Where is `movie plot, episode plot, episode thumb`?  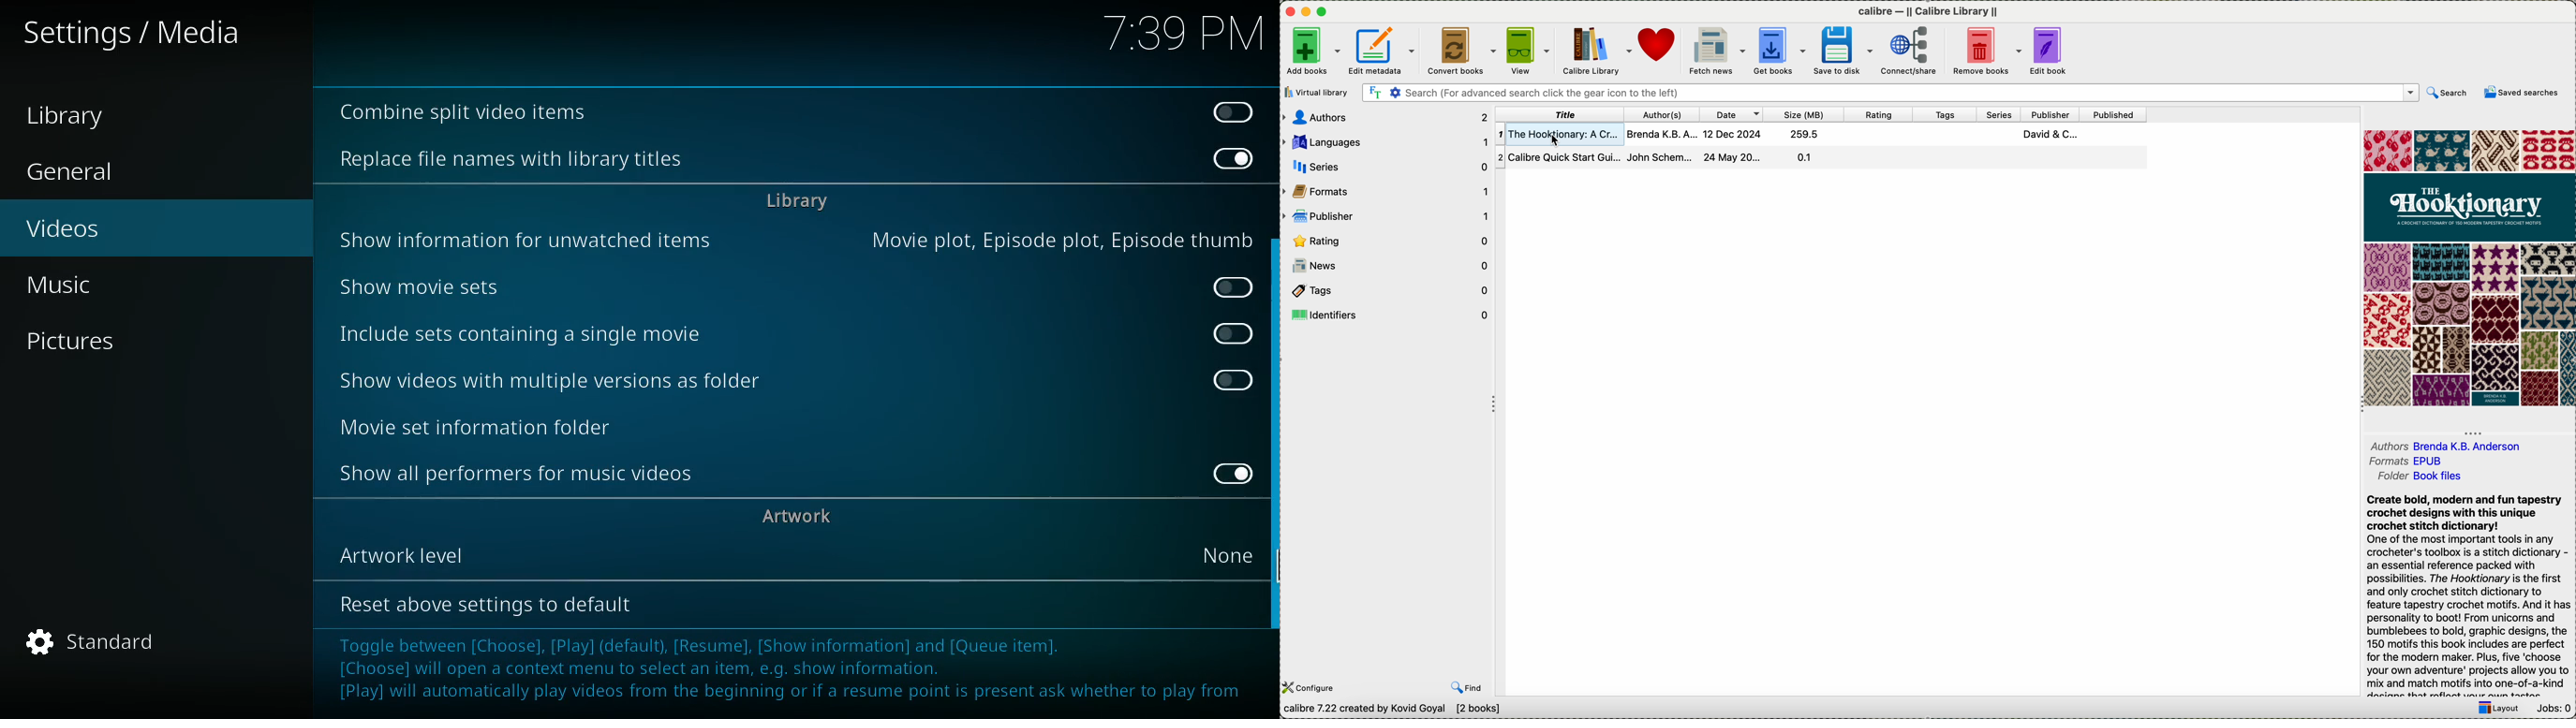
movie plot, episode plot, episode thumb is located at coordinates (1059, 240).